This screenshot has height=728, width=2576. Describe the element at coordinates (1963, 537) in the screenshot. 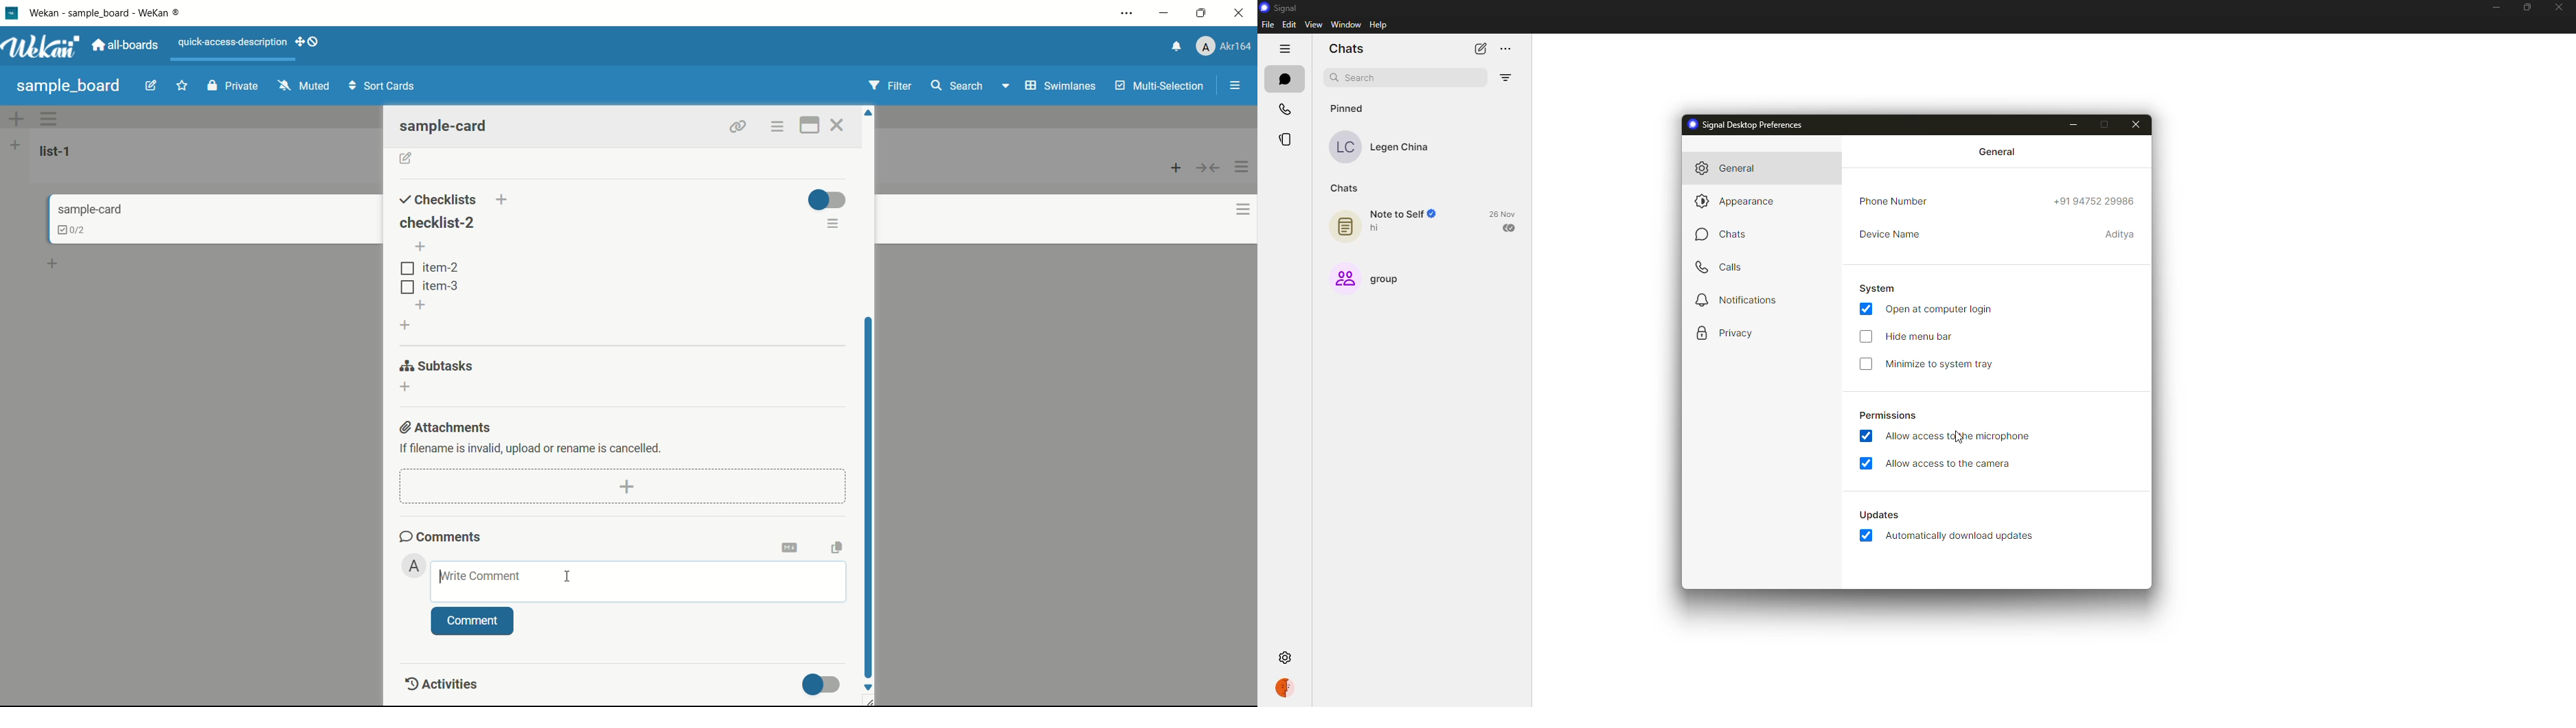

I see `automatically download updates` at that location.